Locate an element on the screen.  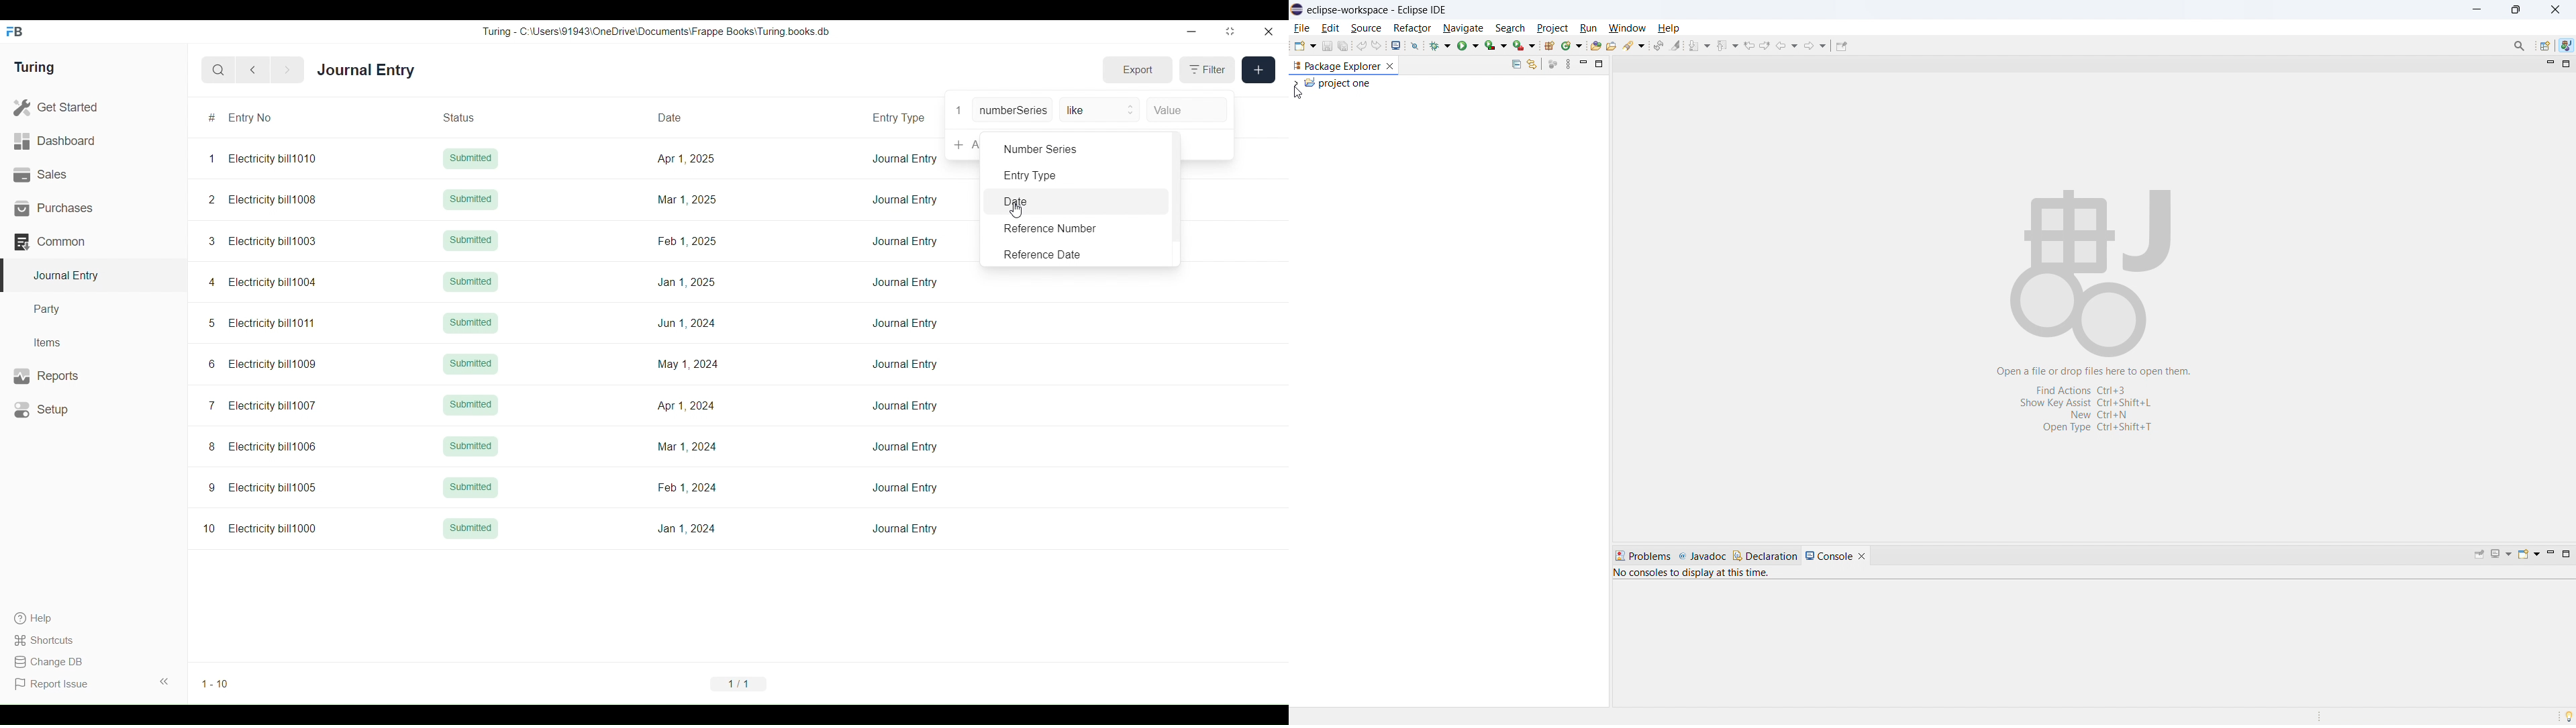
Reference Number is located at coordinates (1077, 228).